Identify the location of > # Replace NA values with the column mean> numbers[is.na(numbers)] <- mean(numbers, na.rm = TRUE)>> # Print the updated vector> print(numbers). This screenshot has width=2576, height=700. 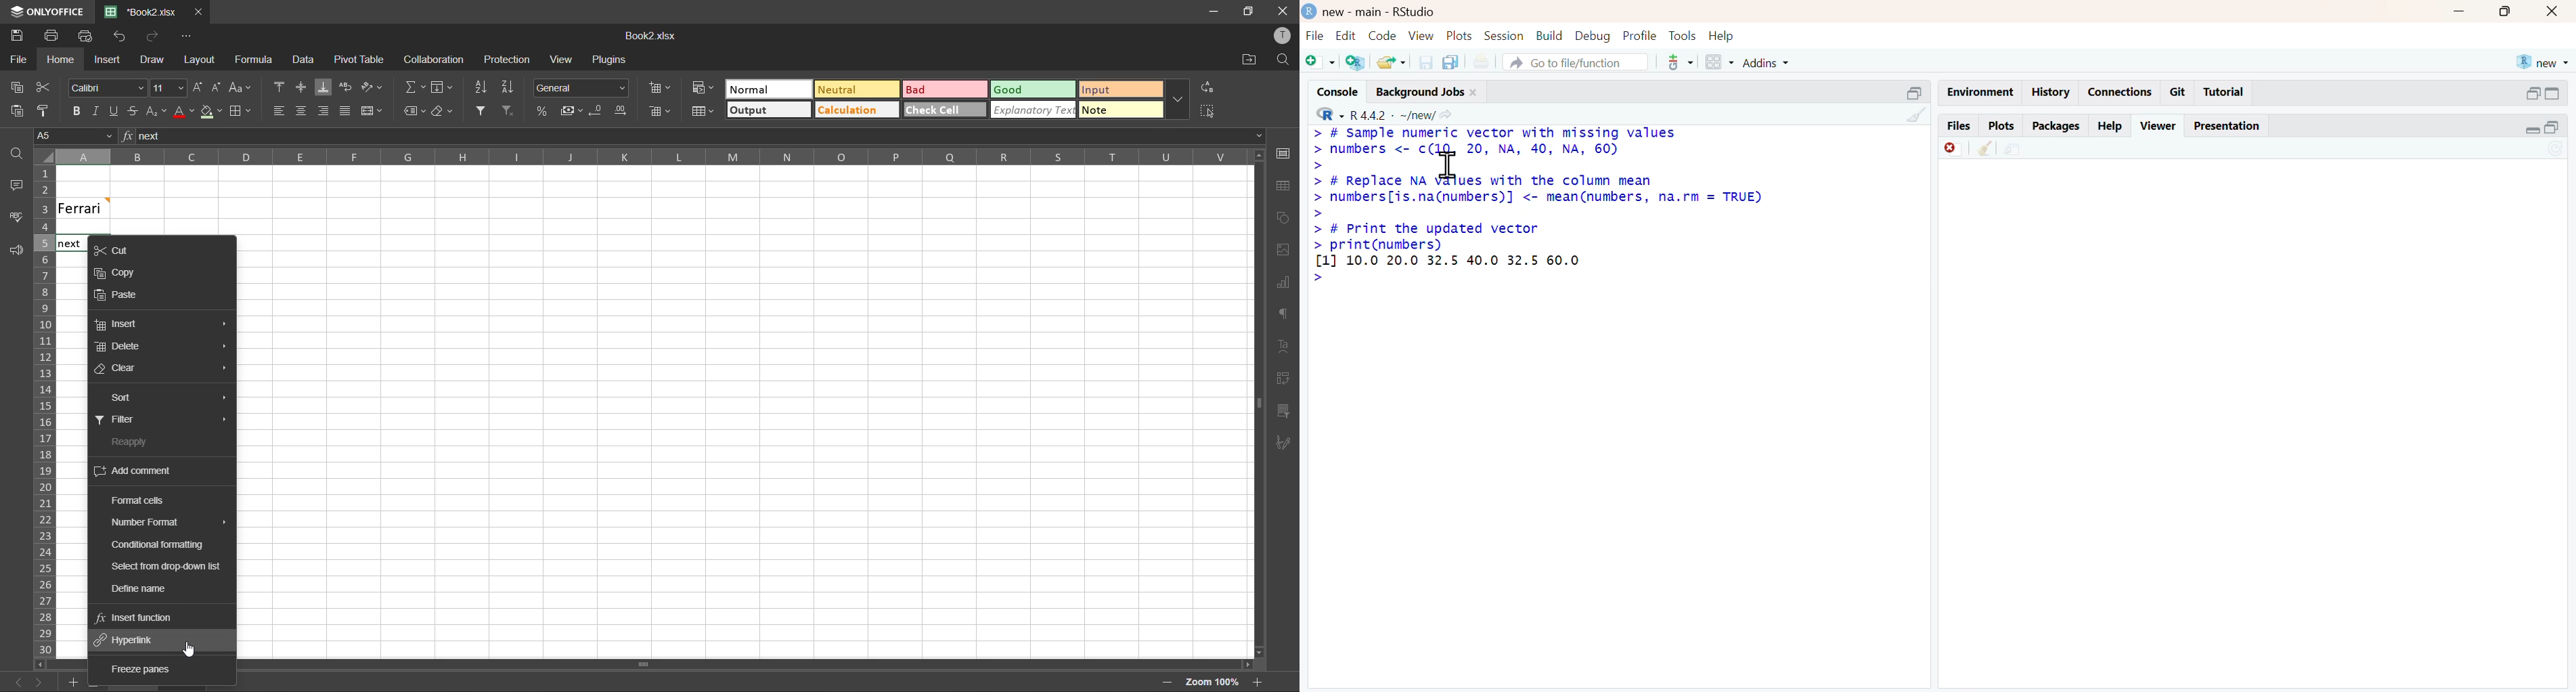
(1538, 212).